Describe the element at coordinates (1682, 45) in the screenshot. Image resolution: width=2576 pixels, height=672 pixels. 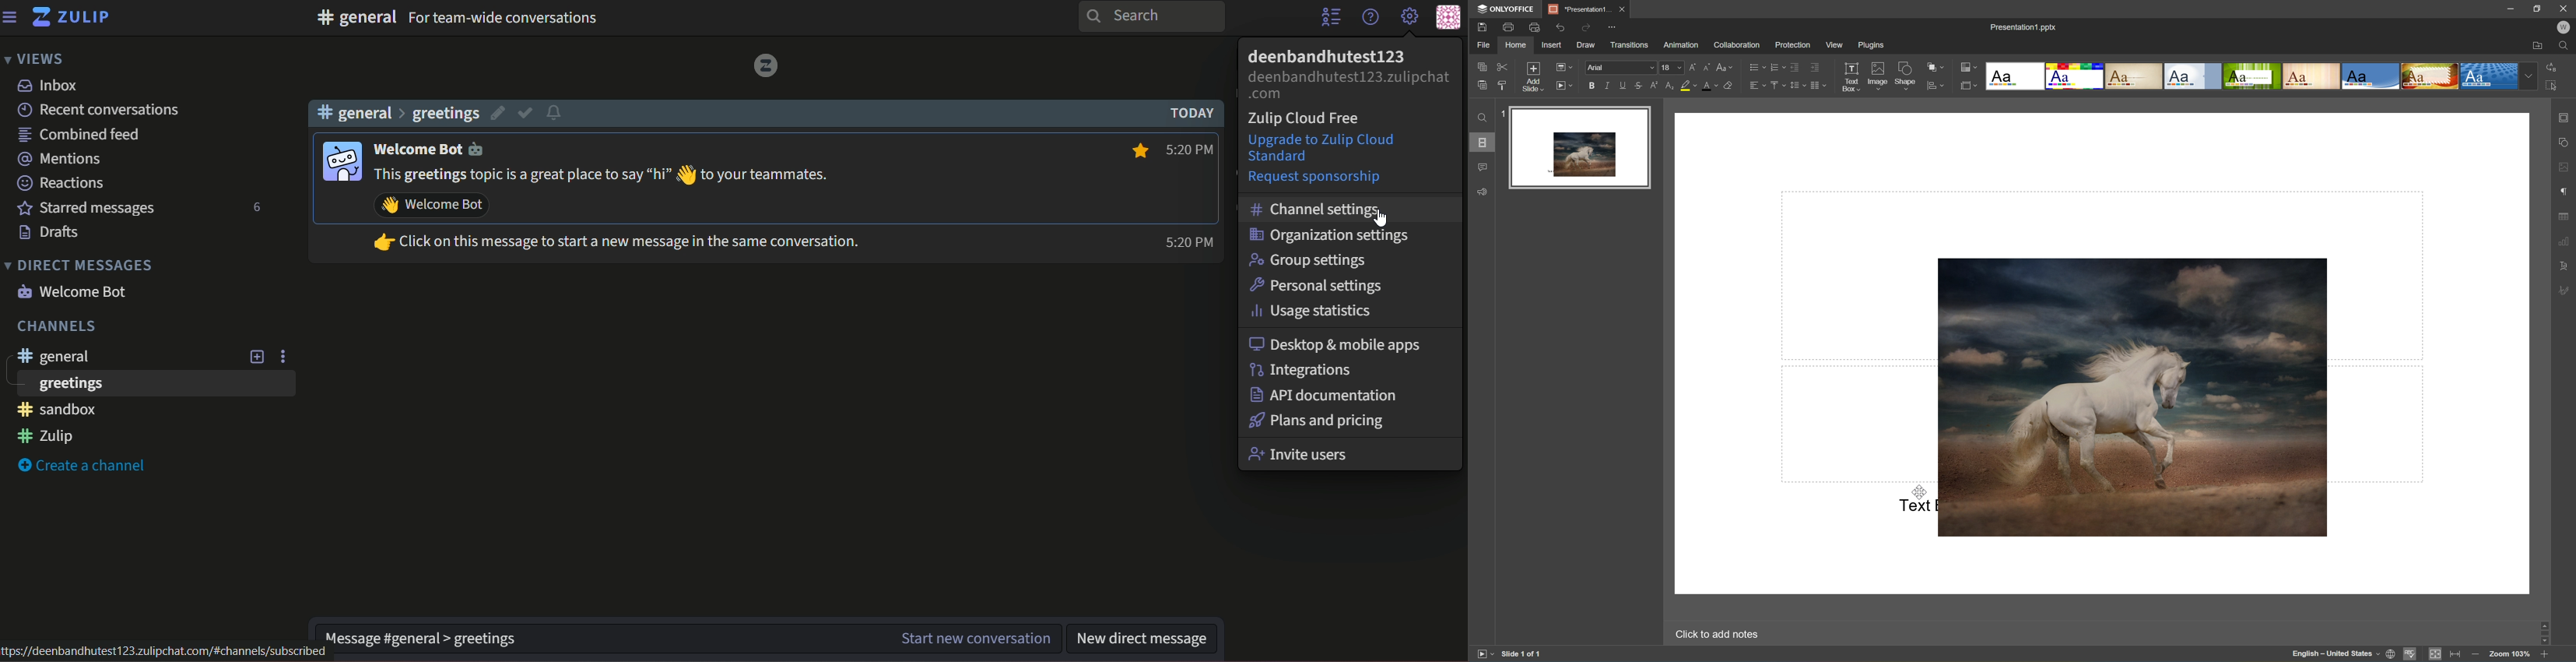
I see `Animation` at that location.